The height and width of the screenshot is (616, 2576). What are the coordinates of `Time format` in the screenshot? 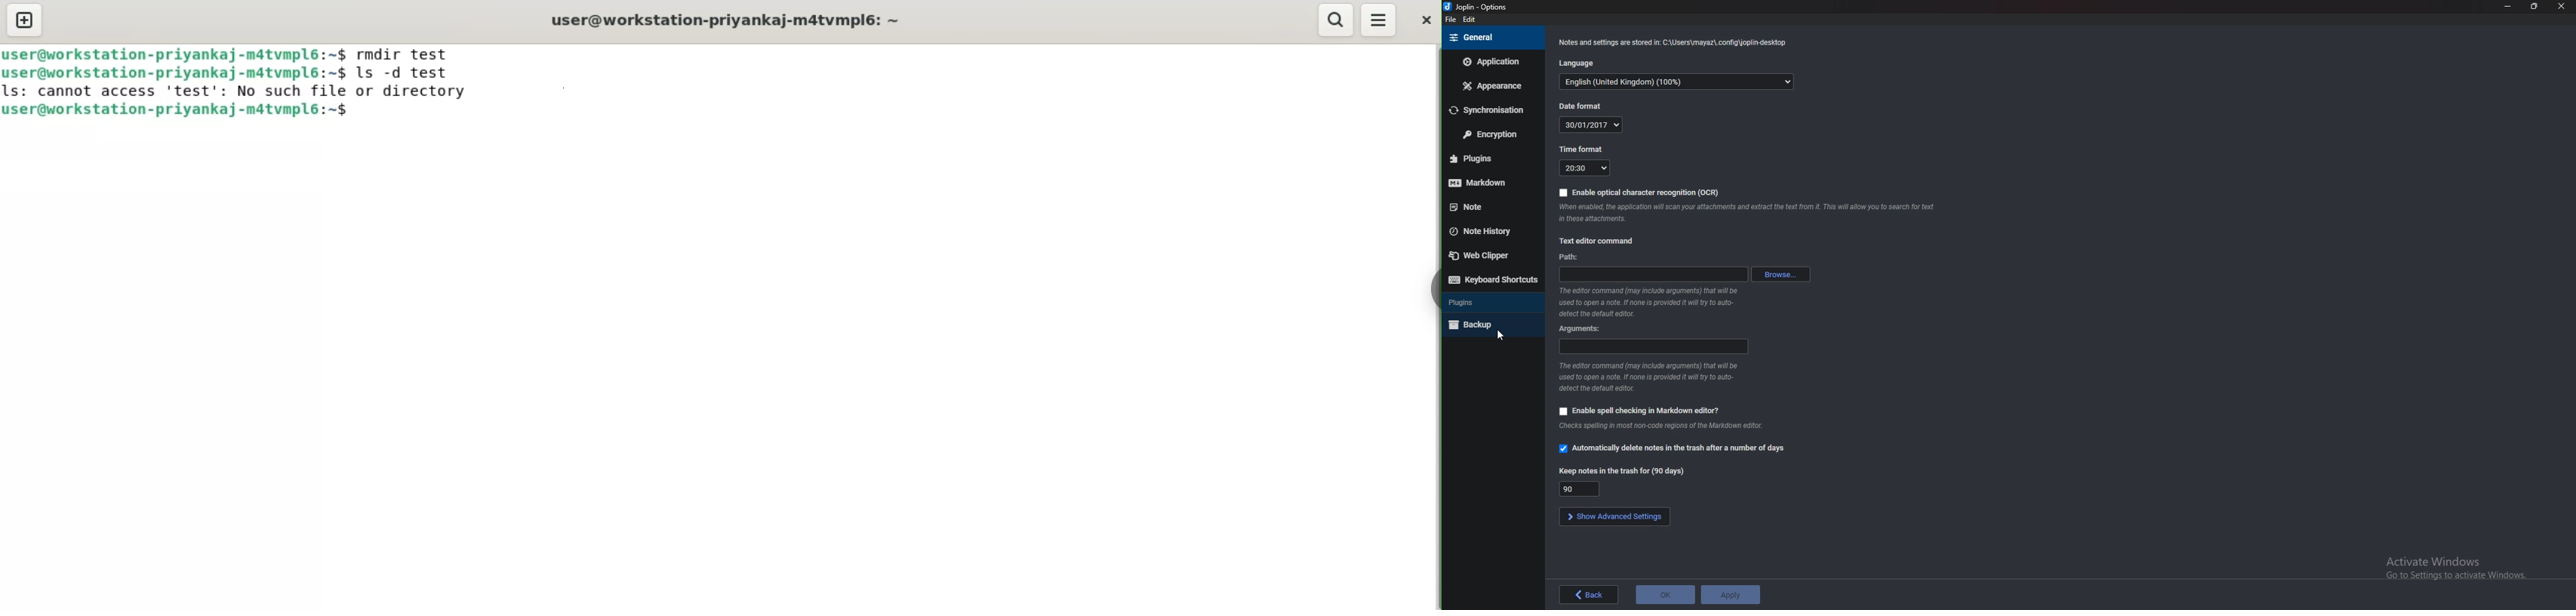 It's located at (1585, 167).